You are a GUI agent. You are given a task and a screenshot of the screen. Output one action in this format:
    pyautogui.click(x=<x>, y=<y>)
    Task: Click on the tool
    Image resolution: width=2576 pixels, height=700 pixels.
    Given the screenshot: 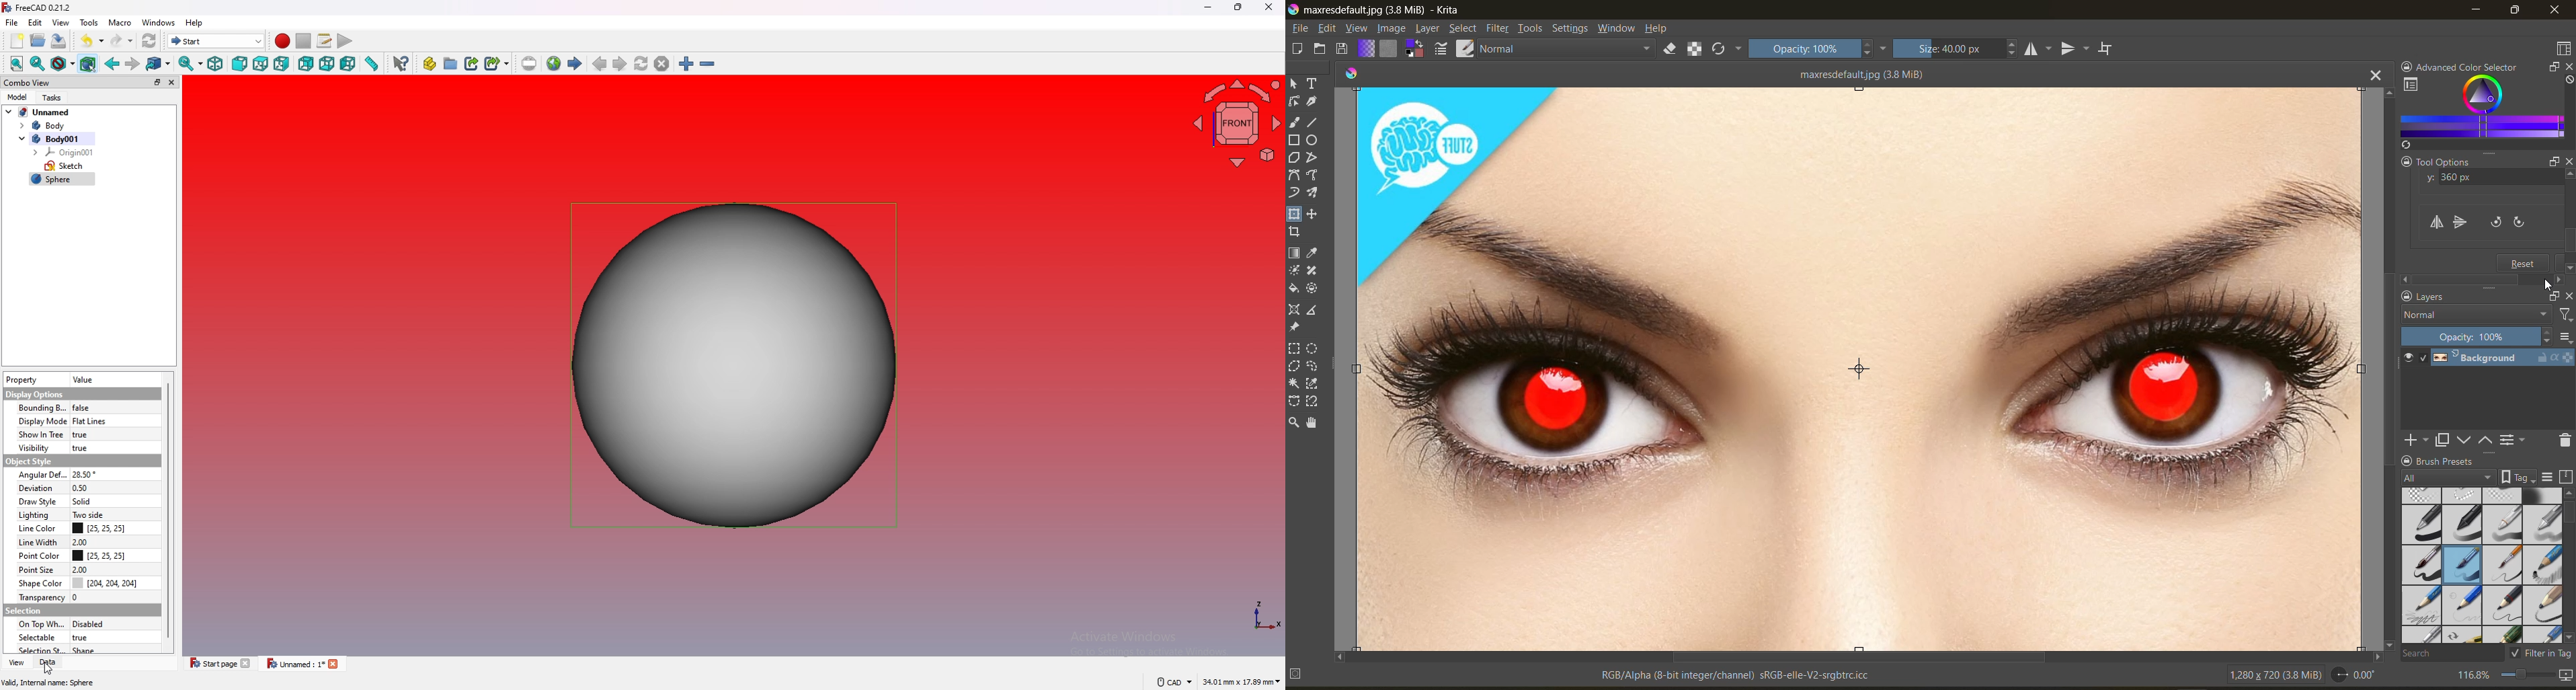 What is the action you would take?
    pyautogui.click(x=1295, y=83)
    